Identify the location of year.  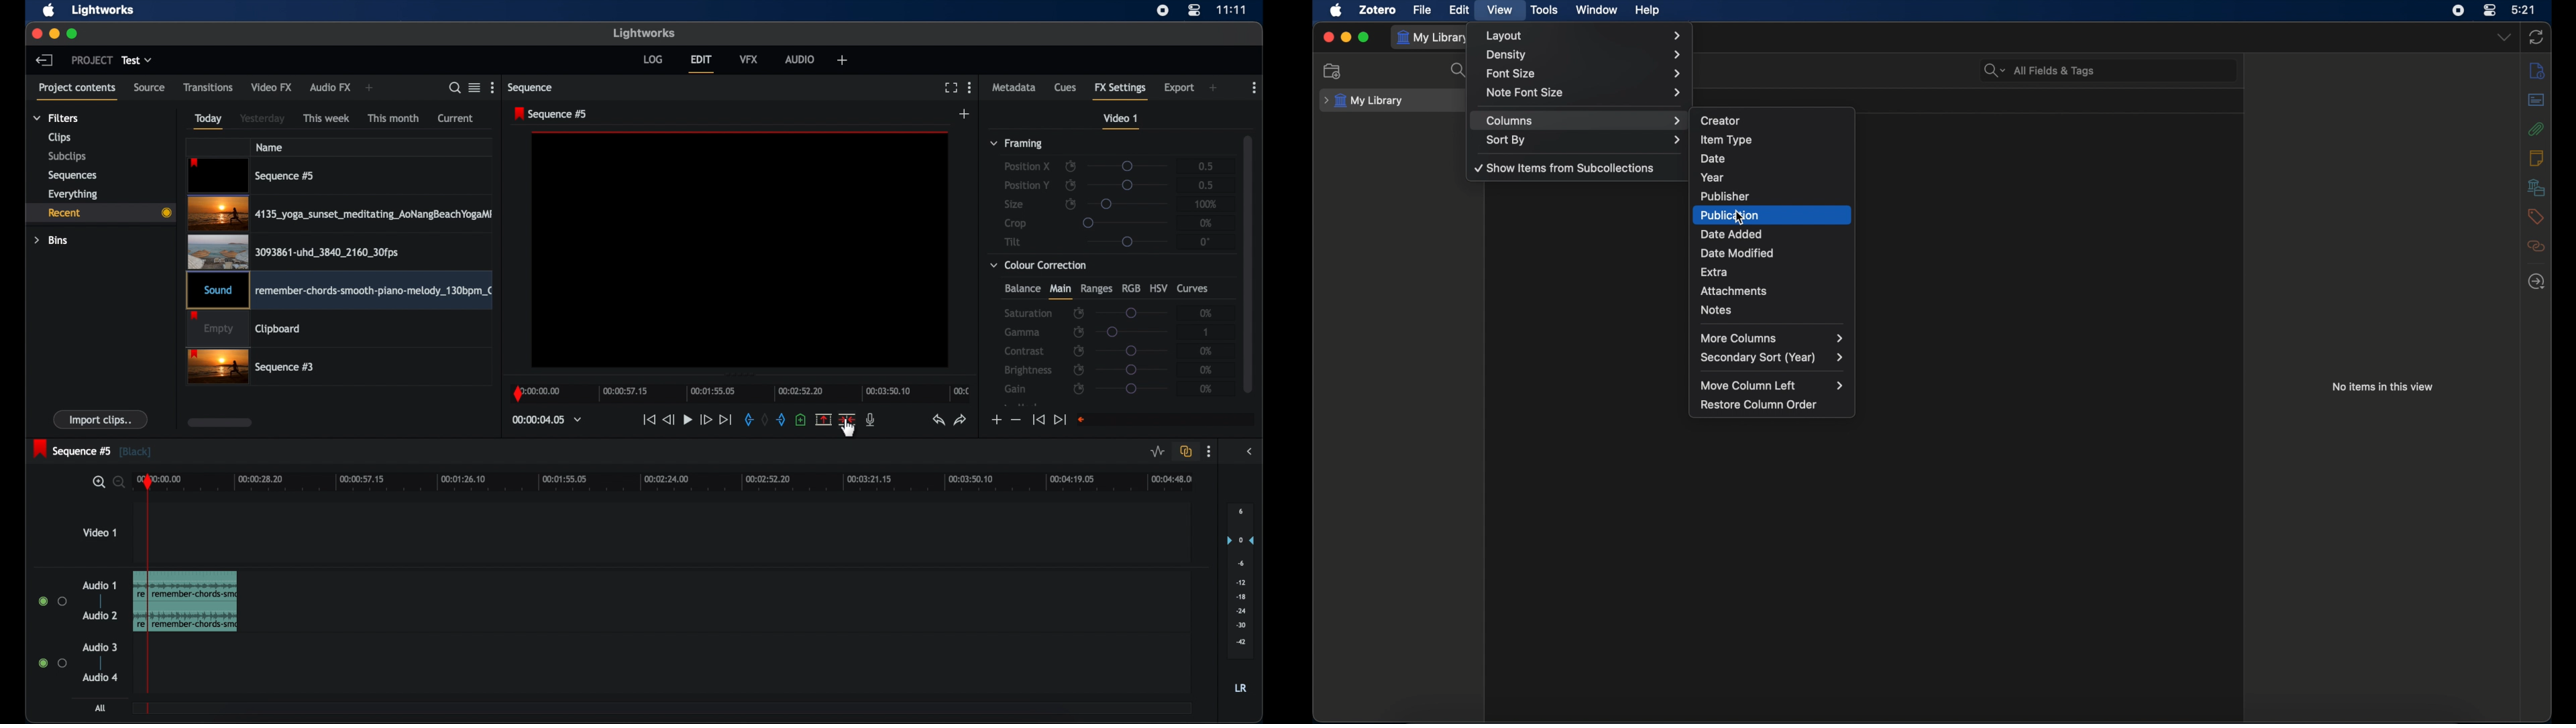
(1774, 176).